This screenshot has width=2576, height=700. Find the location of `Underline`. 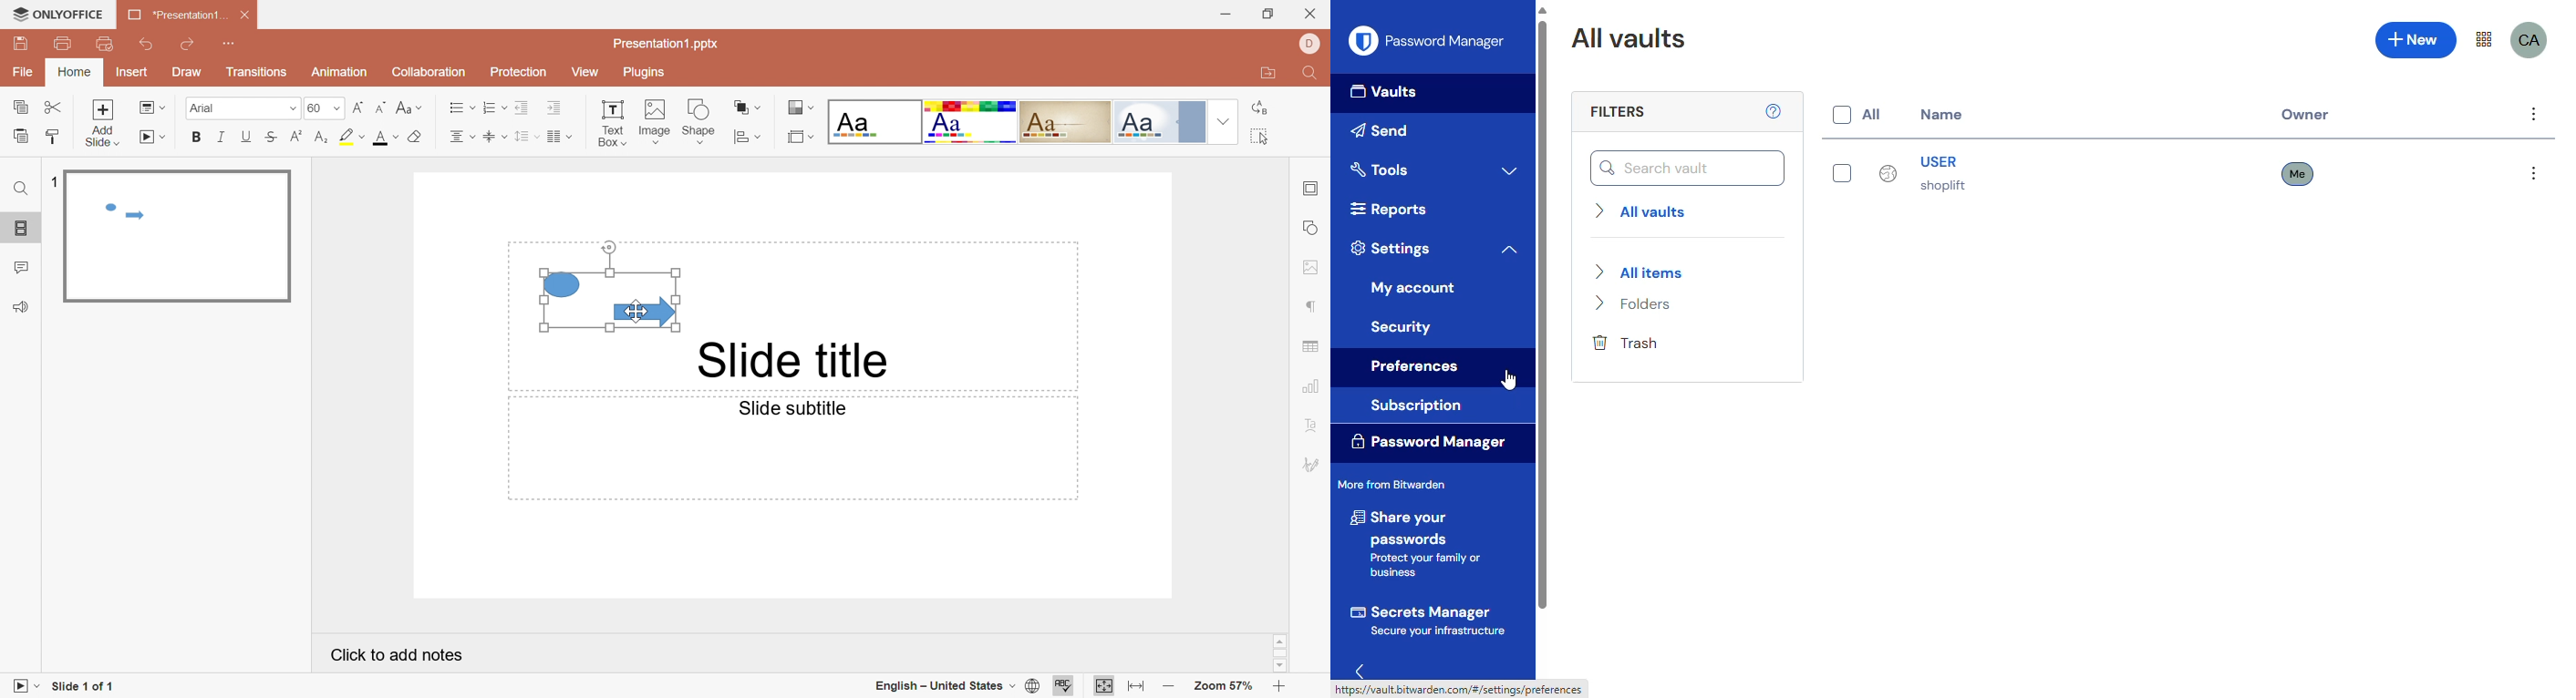

Underline is located at coordinates (247, 141).